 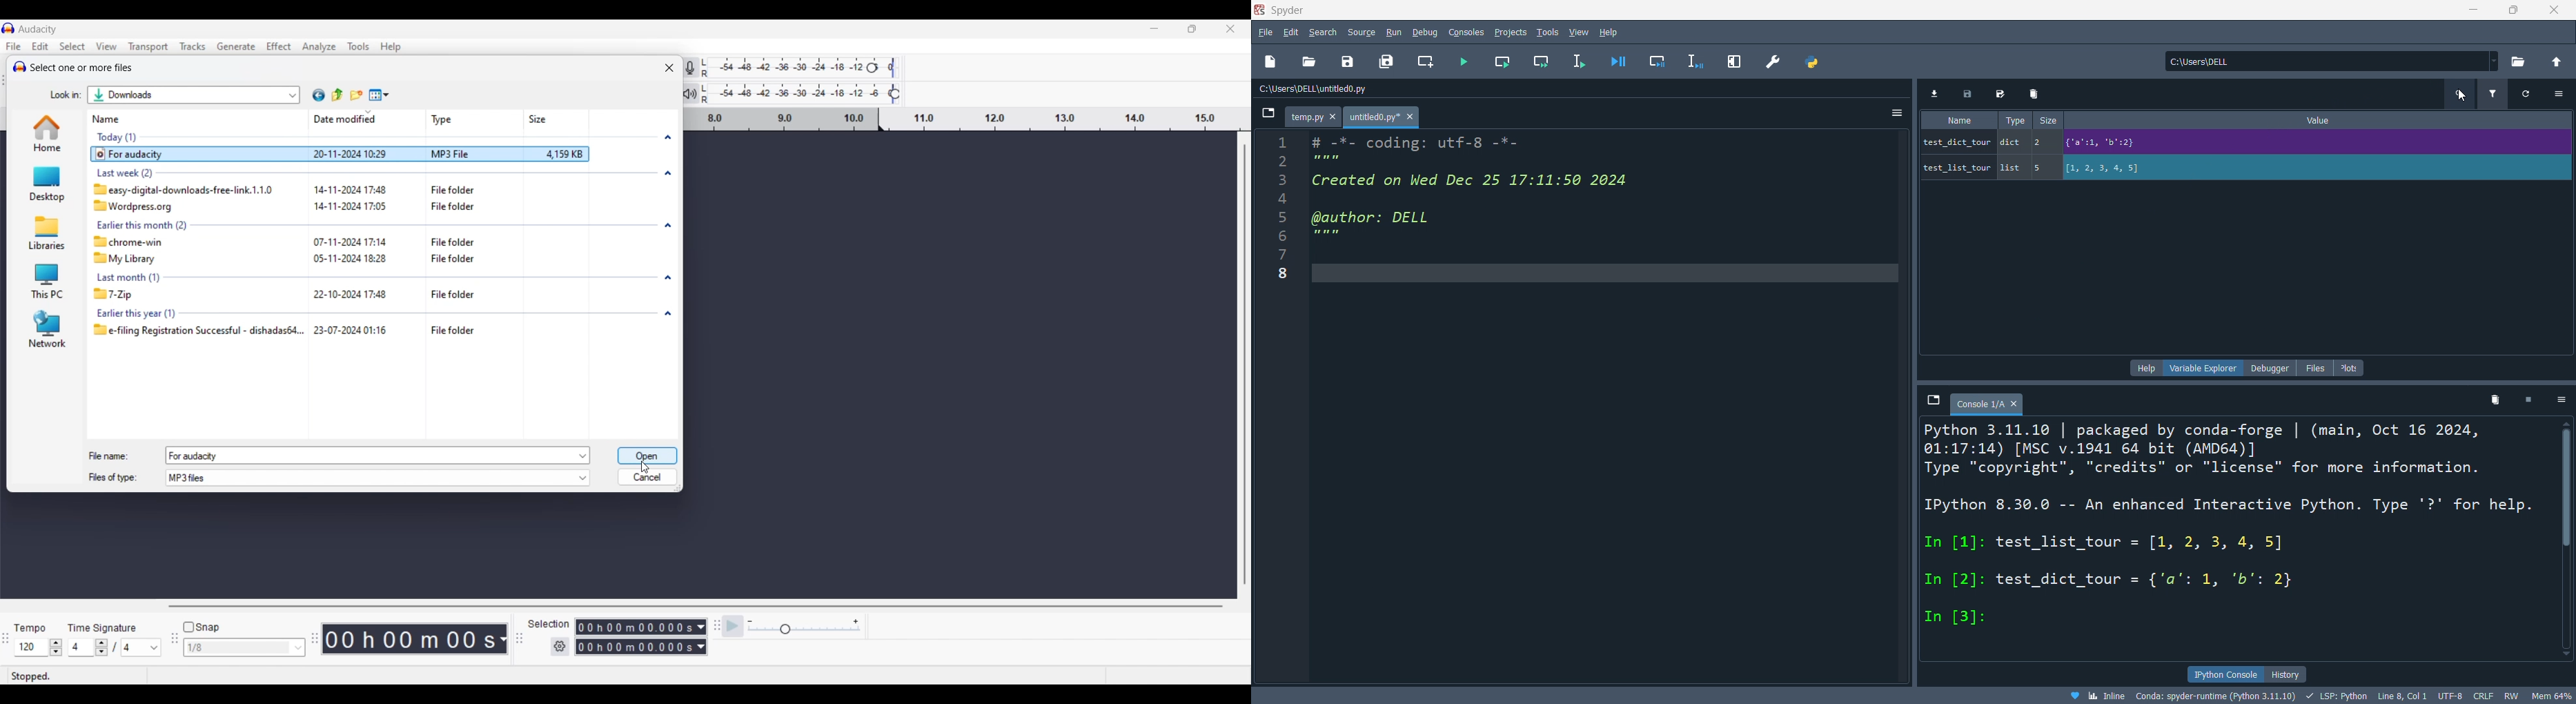 What do you see at coordinates (2504, 12) in the screenshot?
I see `maximize` at bounding box center [2504, 12].